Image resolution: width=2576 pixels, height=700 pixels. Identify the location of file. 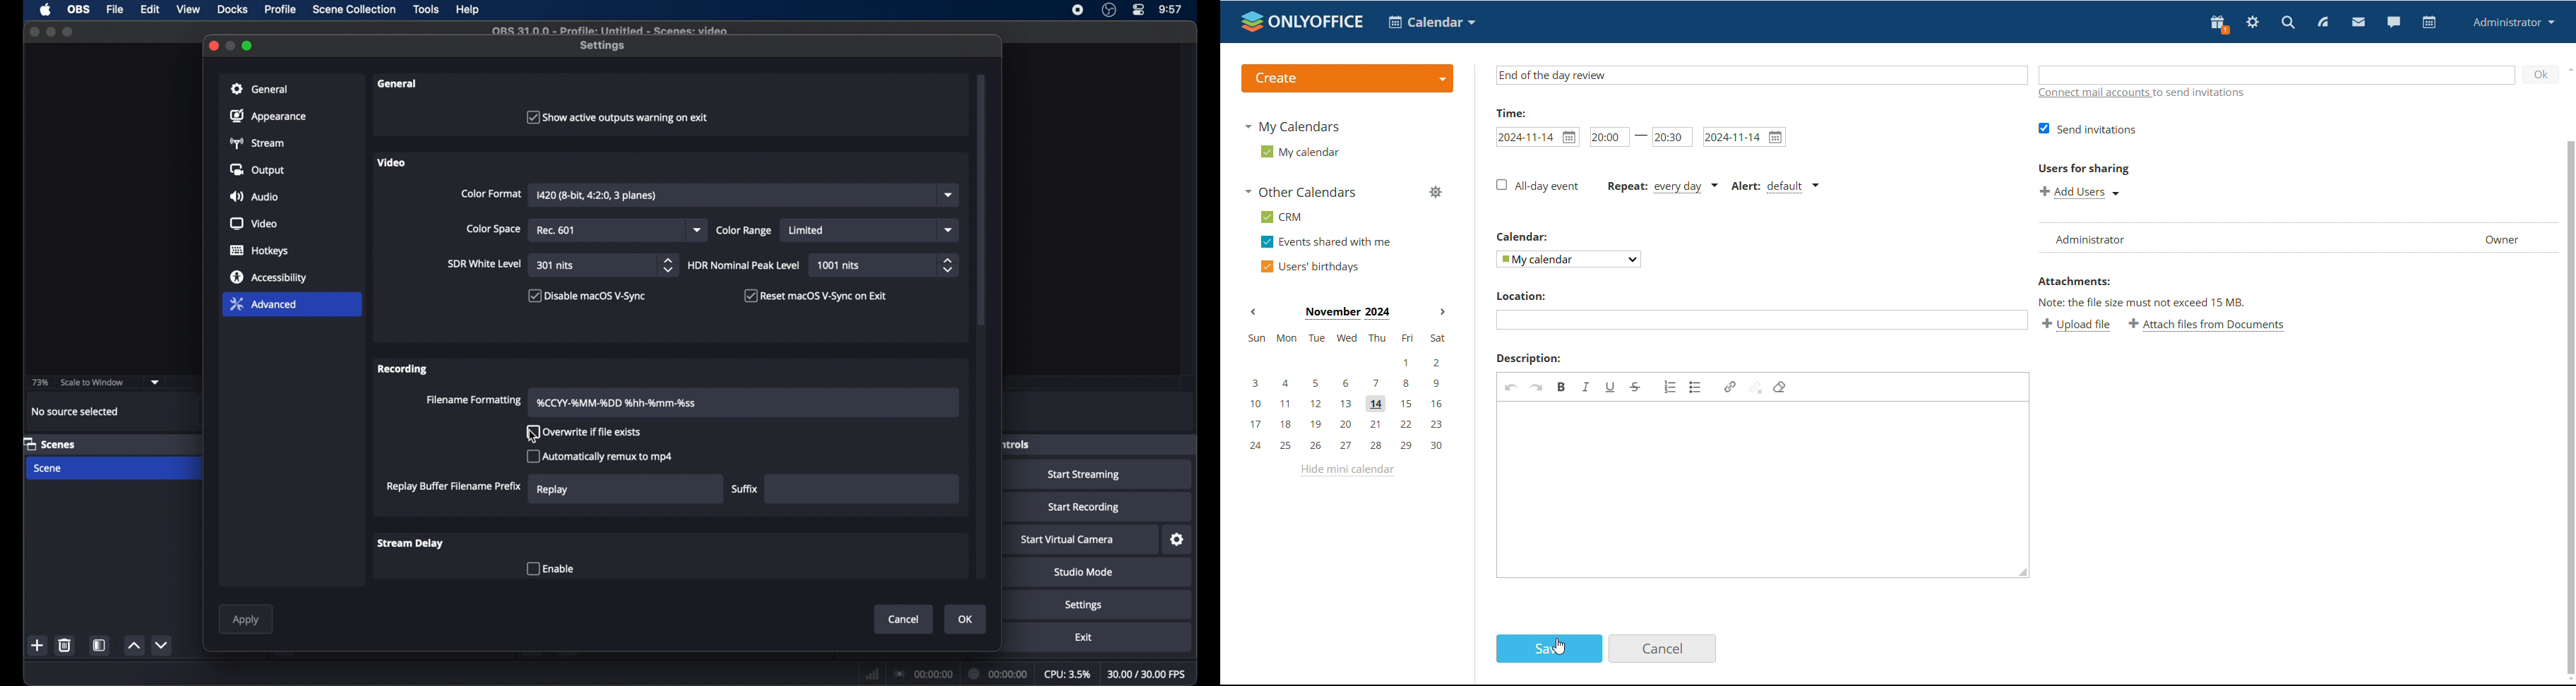
(116, 10).